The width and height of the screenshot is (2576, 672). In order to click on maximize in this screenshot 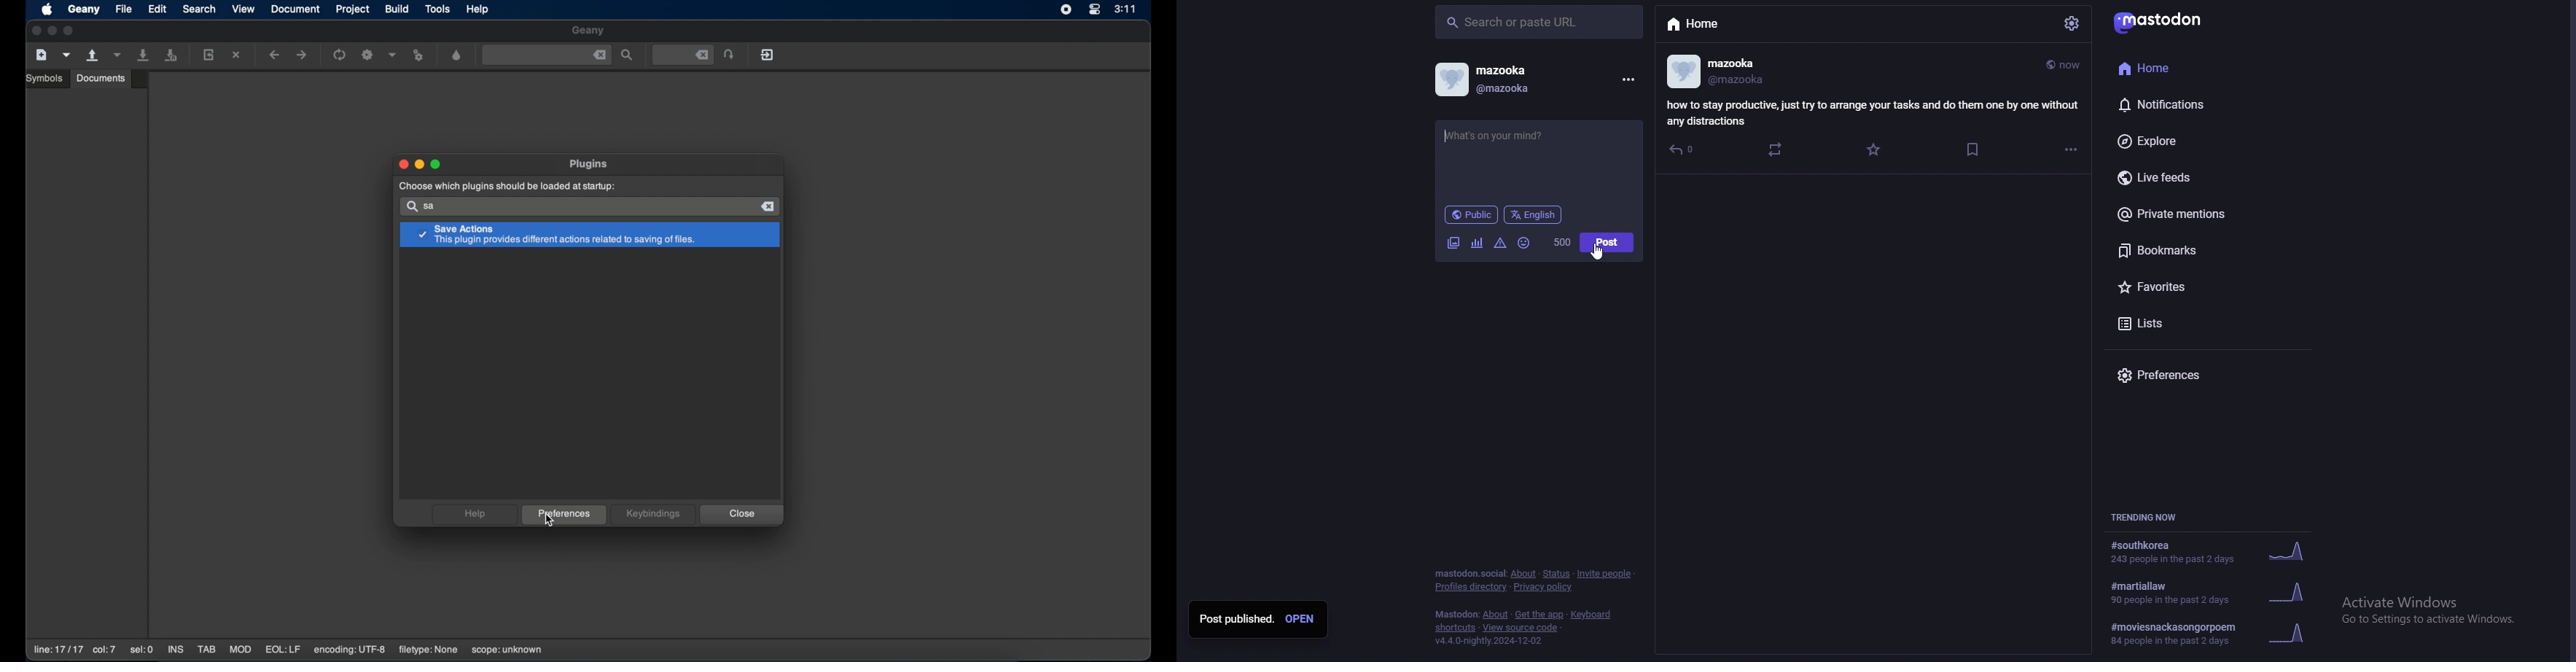, I will do `click(70, 31)`.